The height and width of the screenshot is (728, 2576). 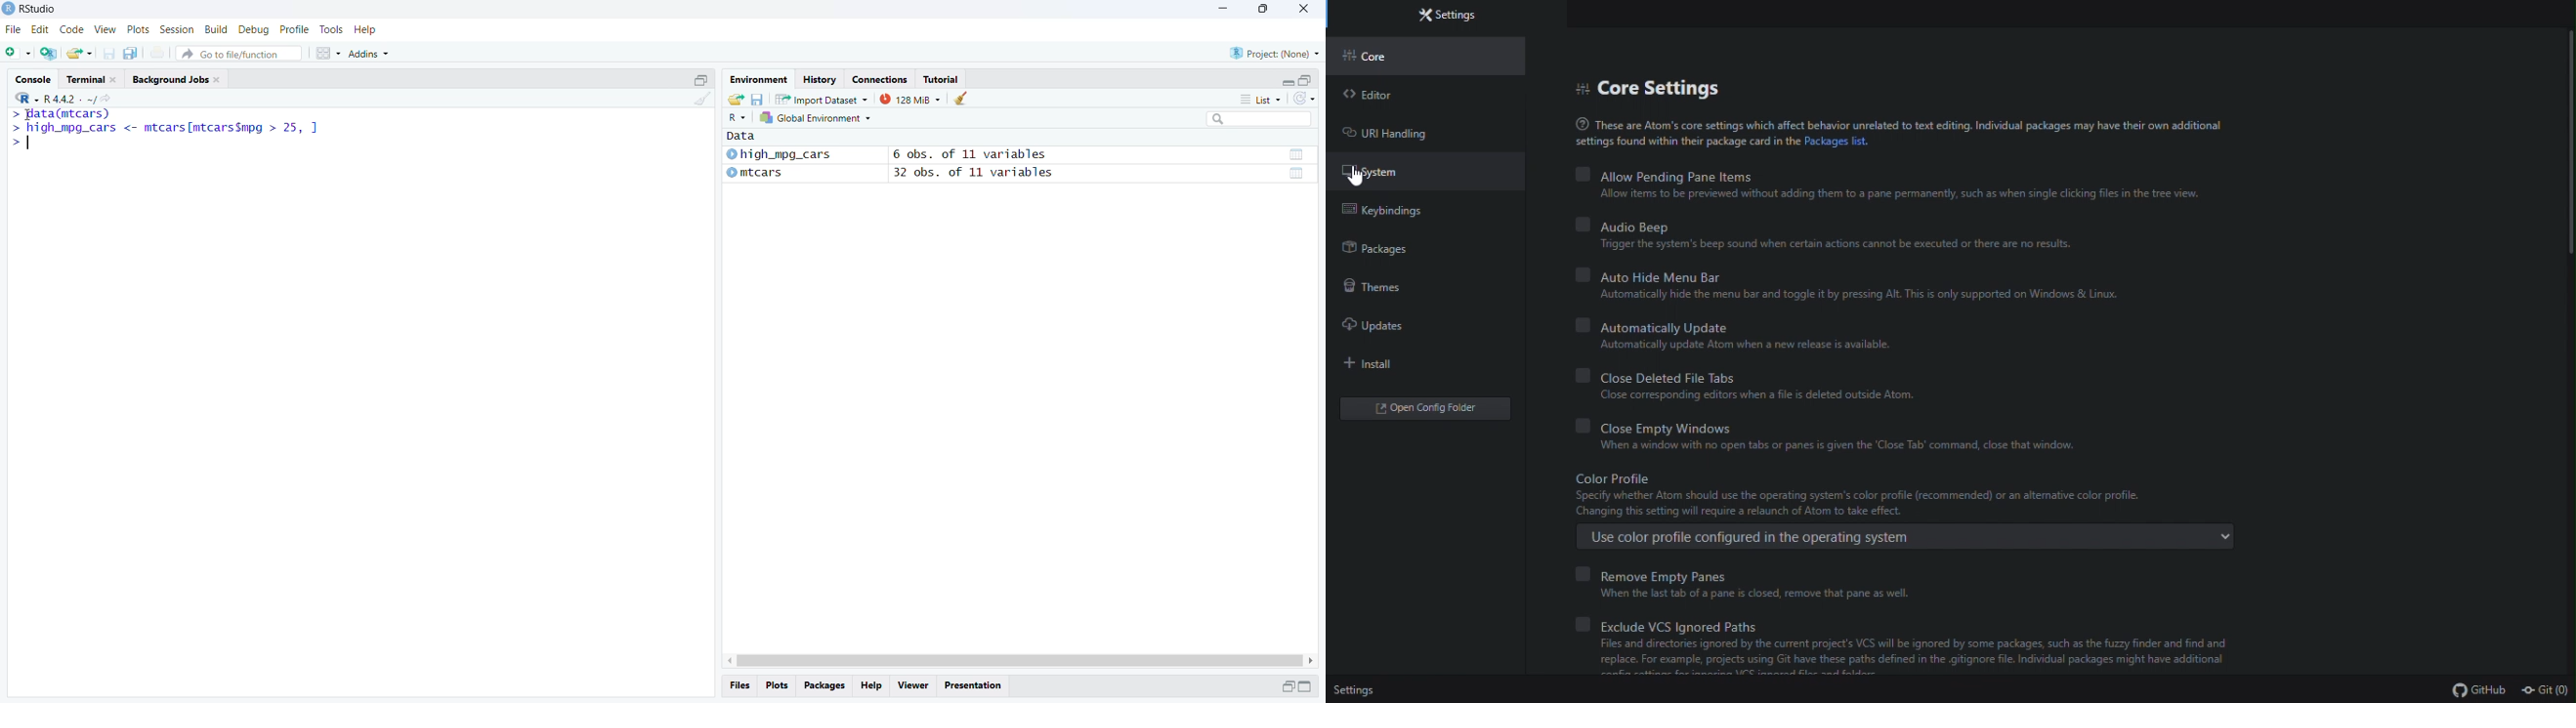 What do you see at coordinates (1305, 99) in the screenshot?
I see `refresh` at bounding box center [1305, 99].